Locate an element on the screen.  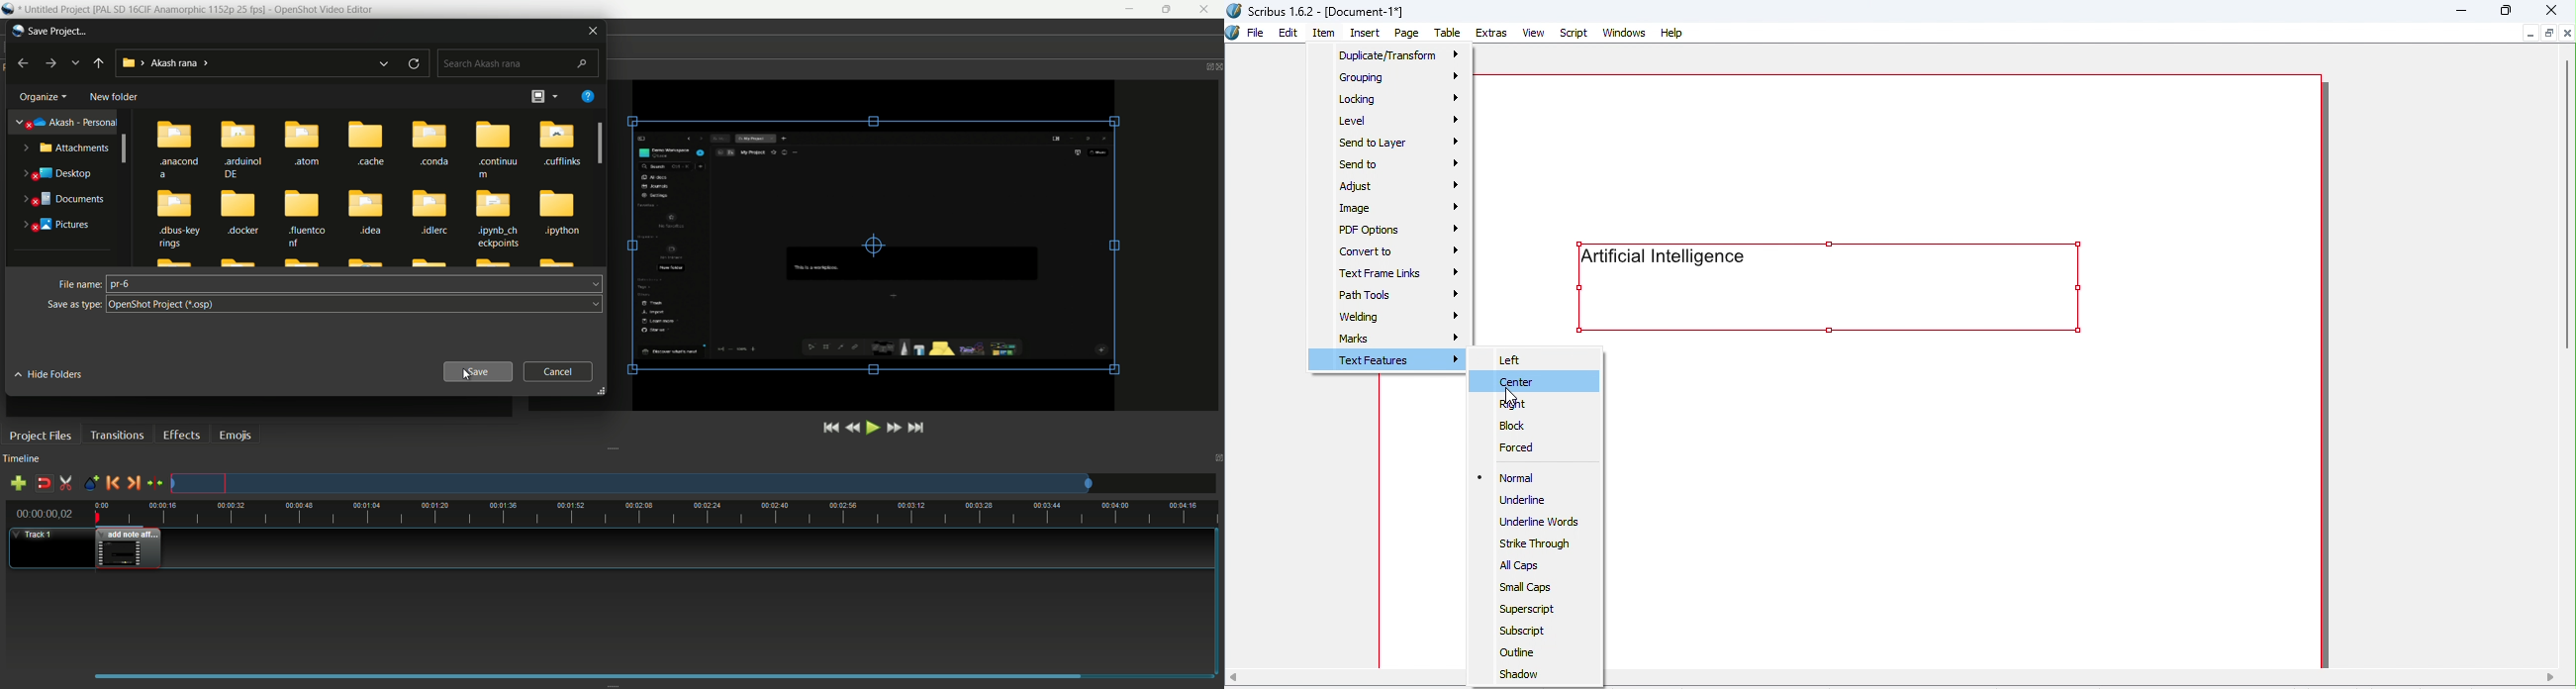
Maximize is located at coordinates (2508, 11).